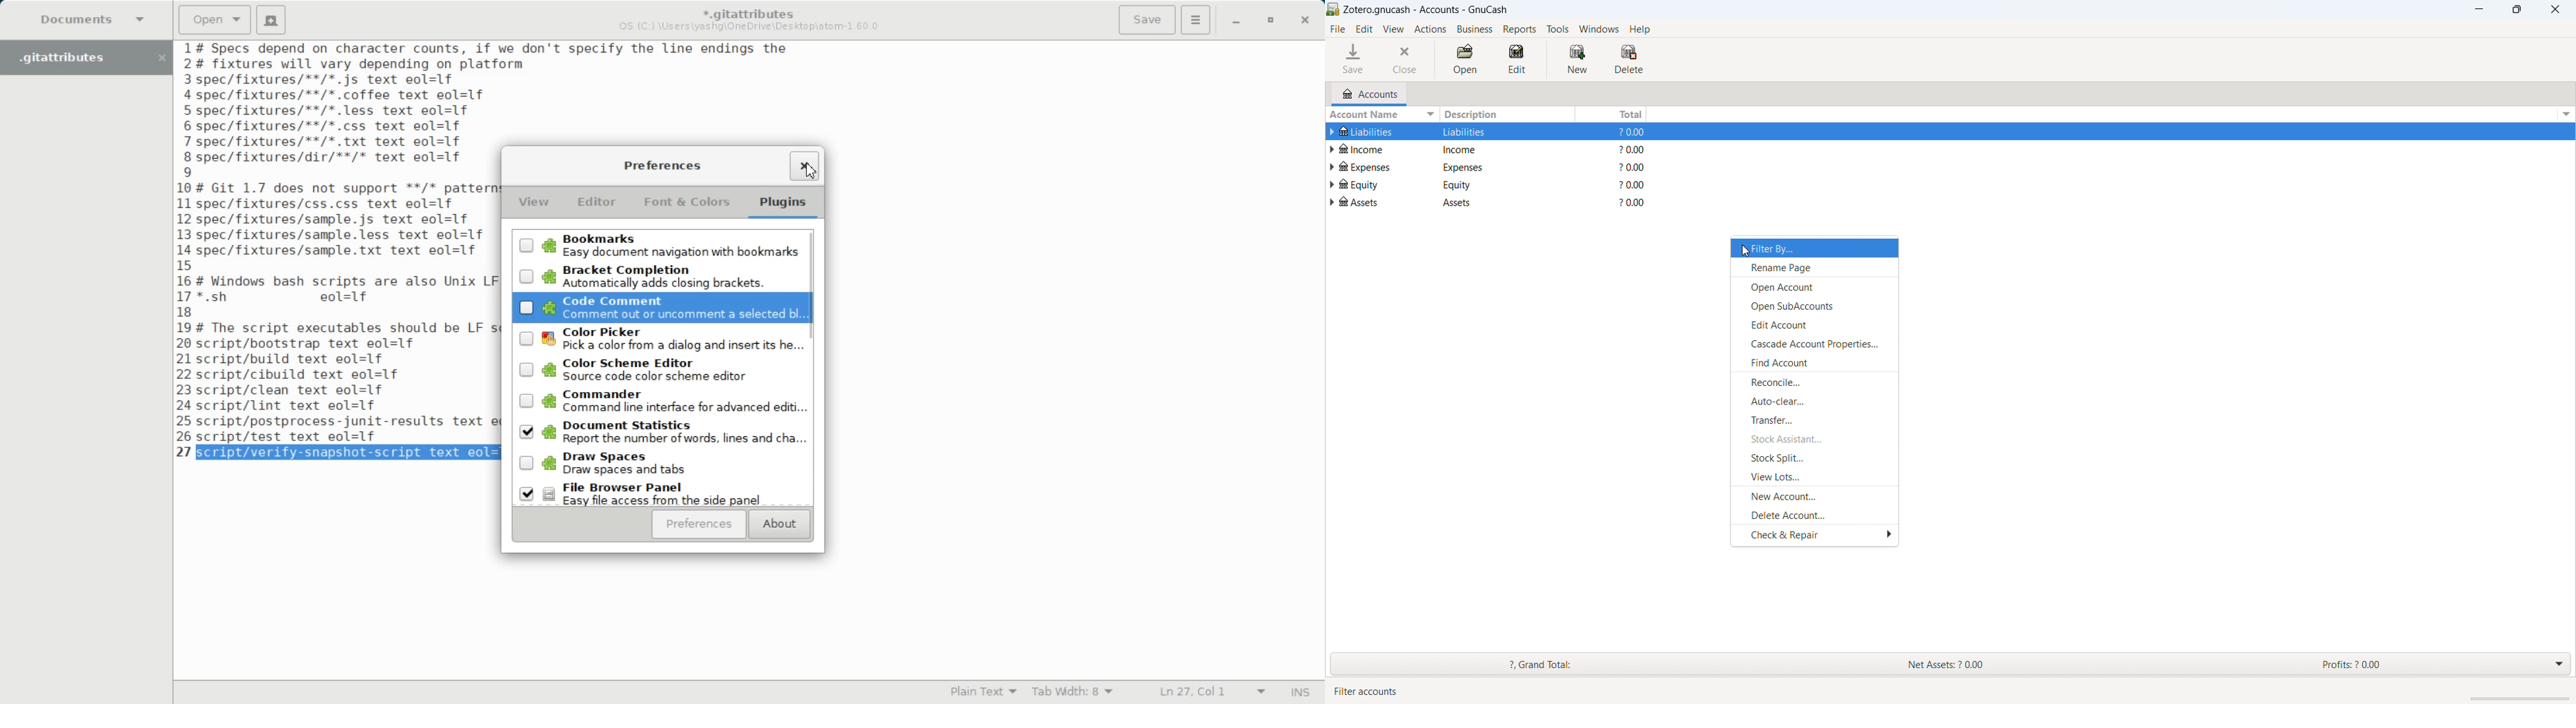 This screenshot has width=2576, height=728. What do you see at coordinates (745, 10) in the screenshot?
I see `*.gitattributes` at bounding box center [745, 10].